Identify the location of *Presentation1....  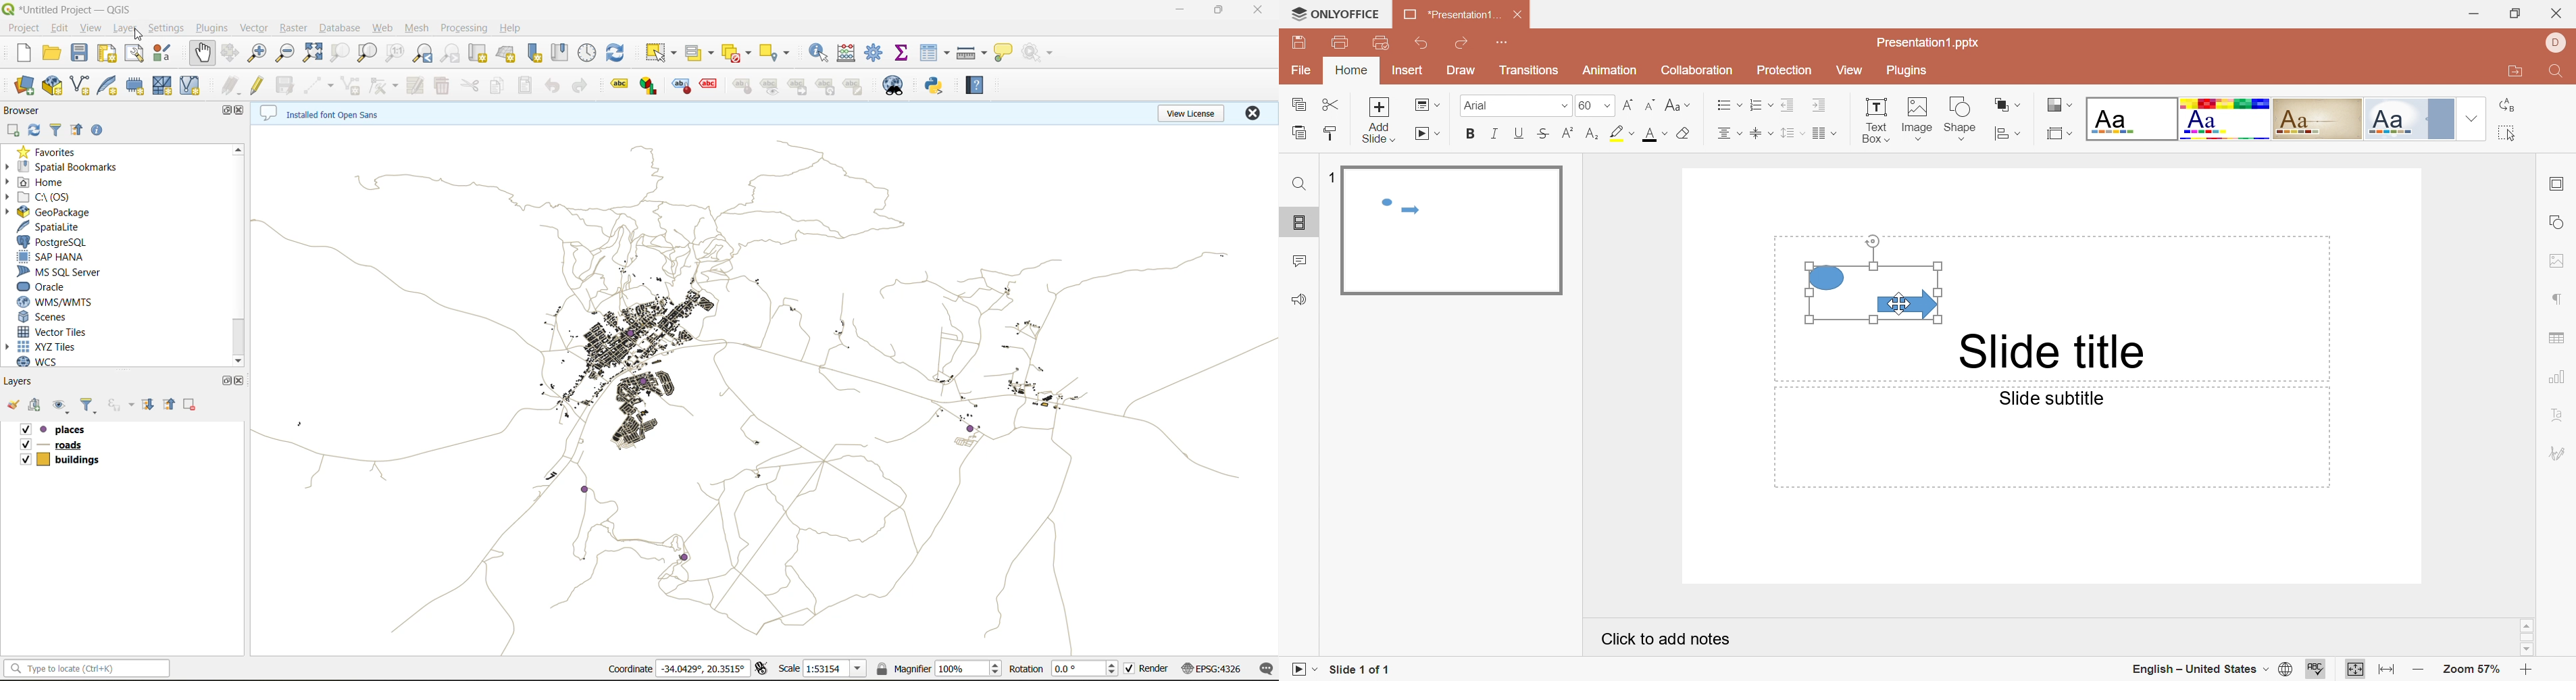
(1454, 16).